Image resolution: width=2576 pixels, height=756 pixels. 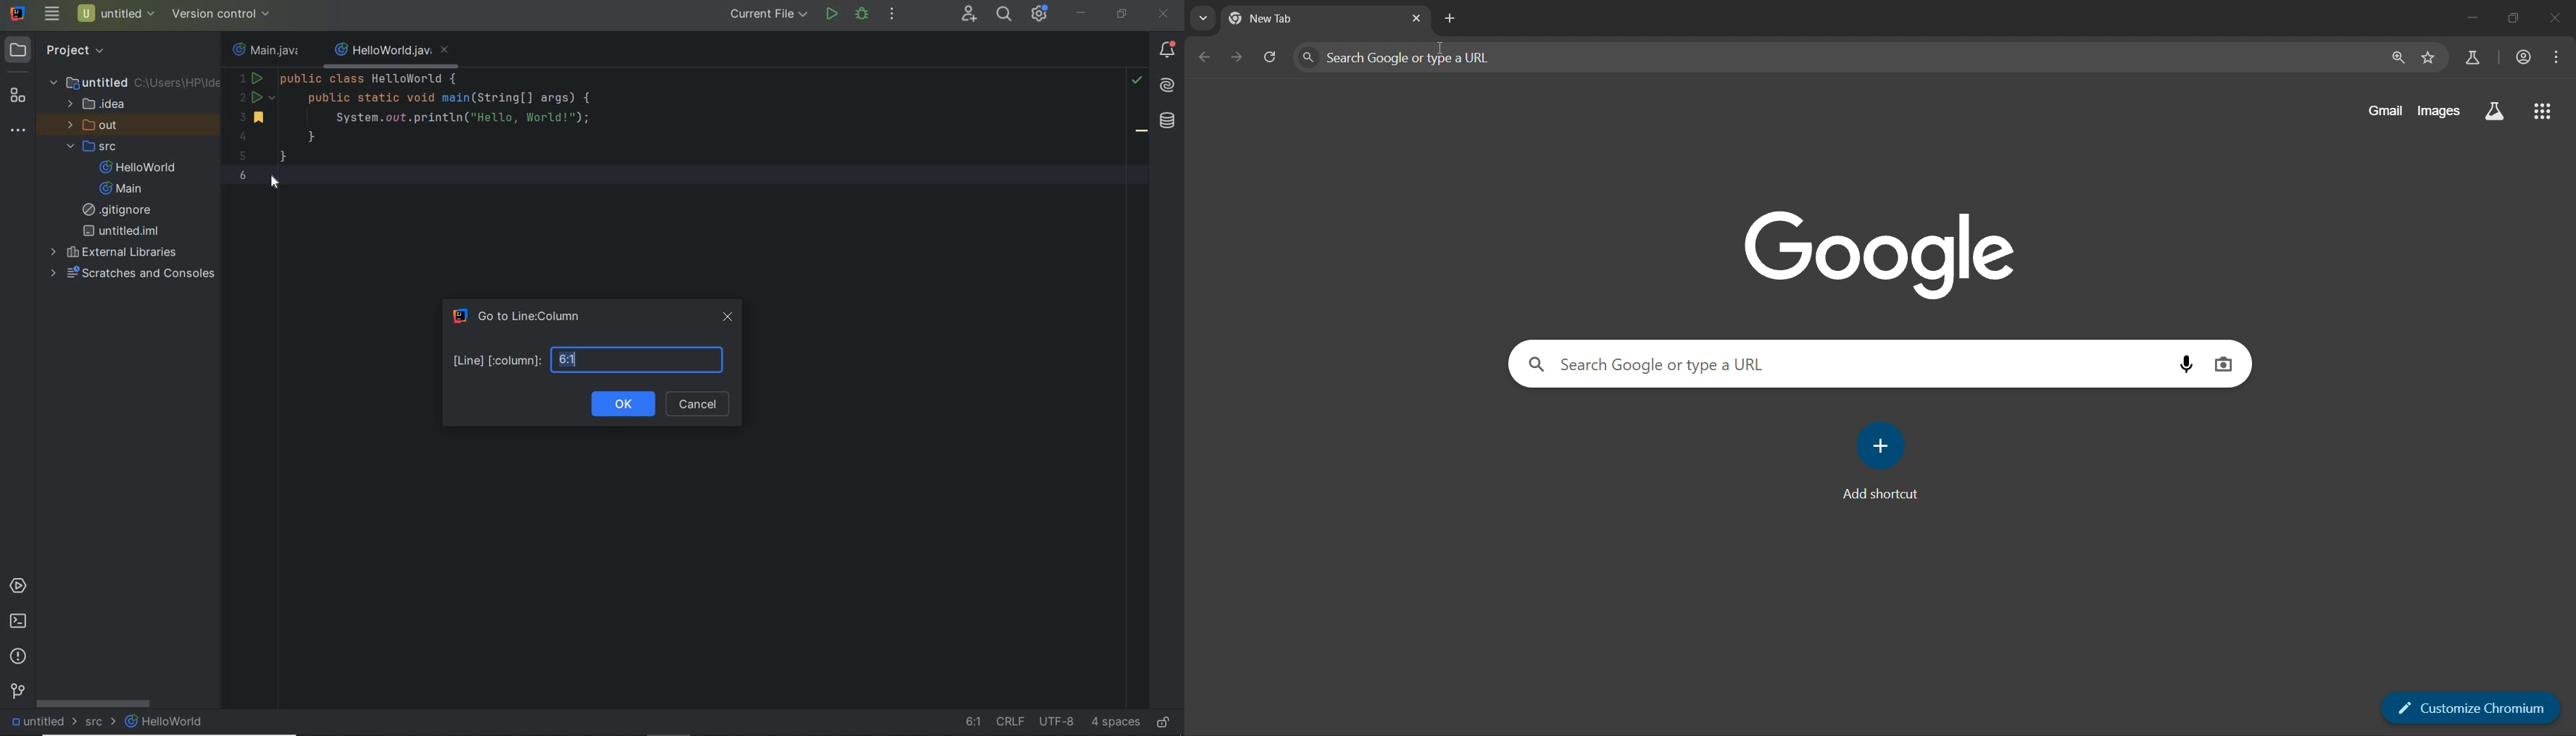 What do you see at coordinates (2556, 60) in the screenshot?
I see `menu` at bounding box center [2556, 60].